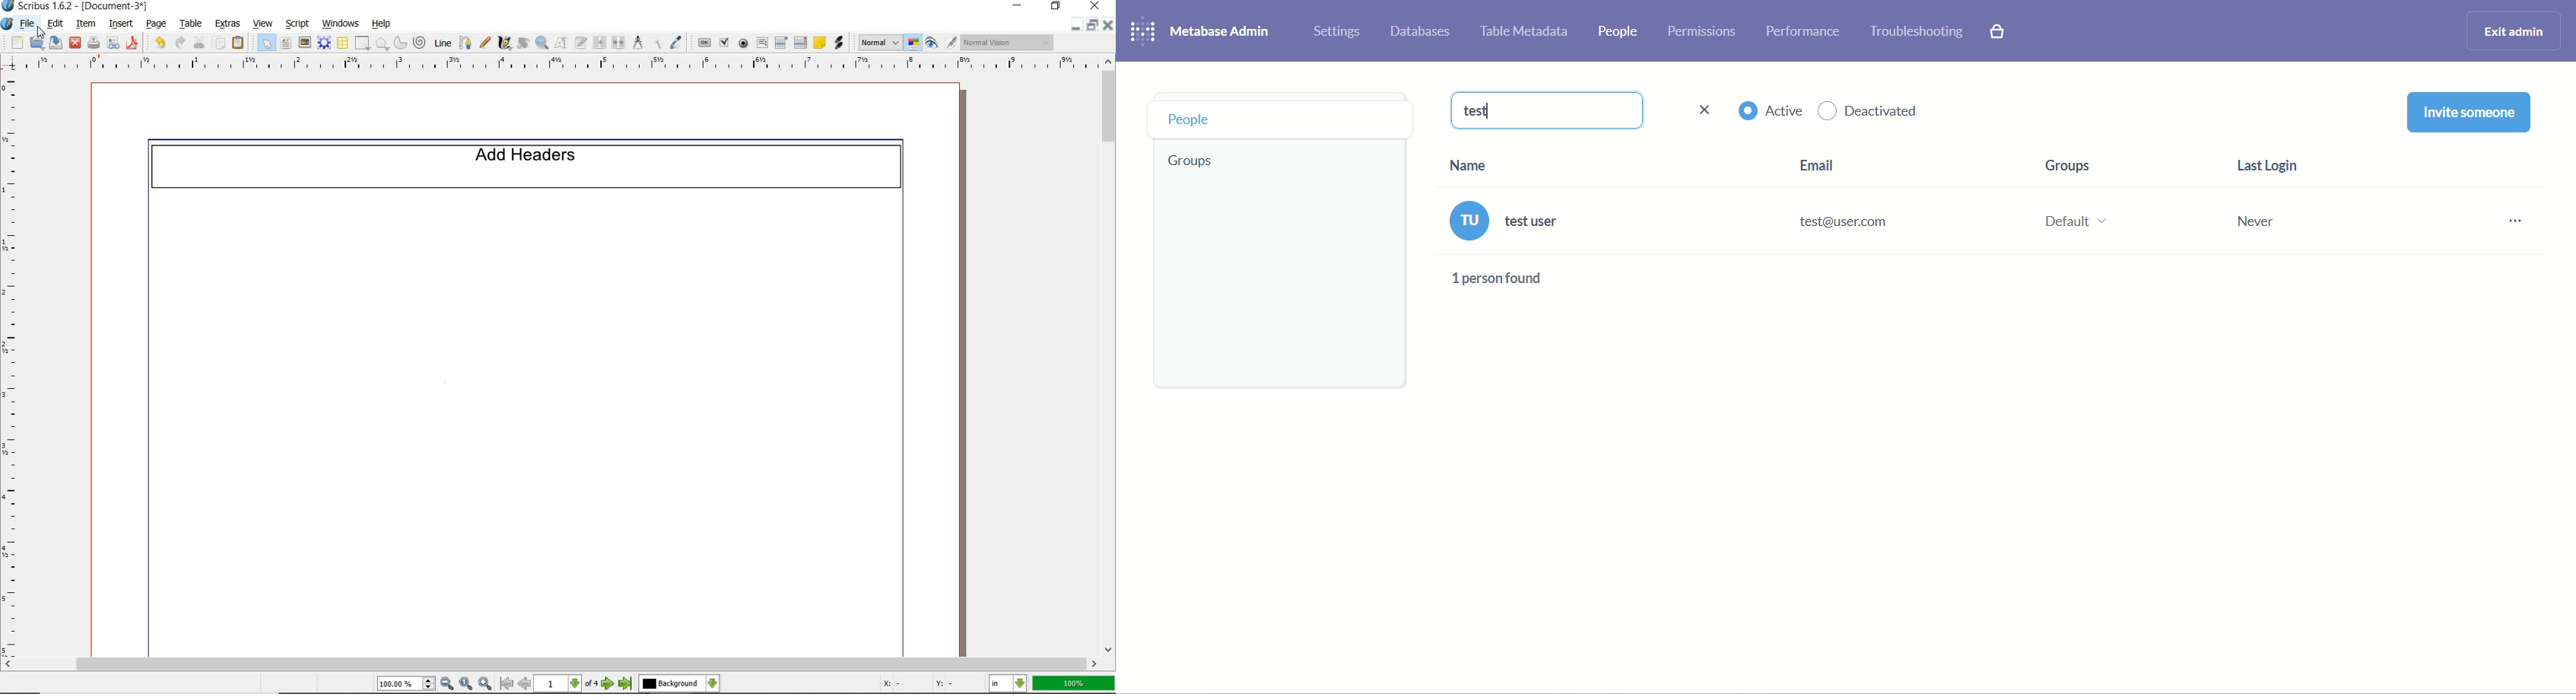  I want to click on zoom out, so click(448, 684).